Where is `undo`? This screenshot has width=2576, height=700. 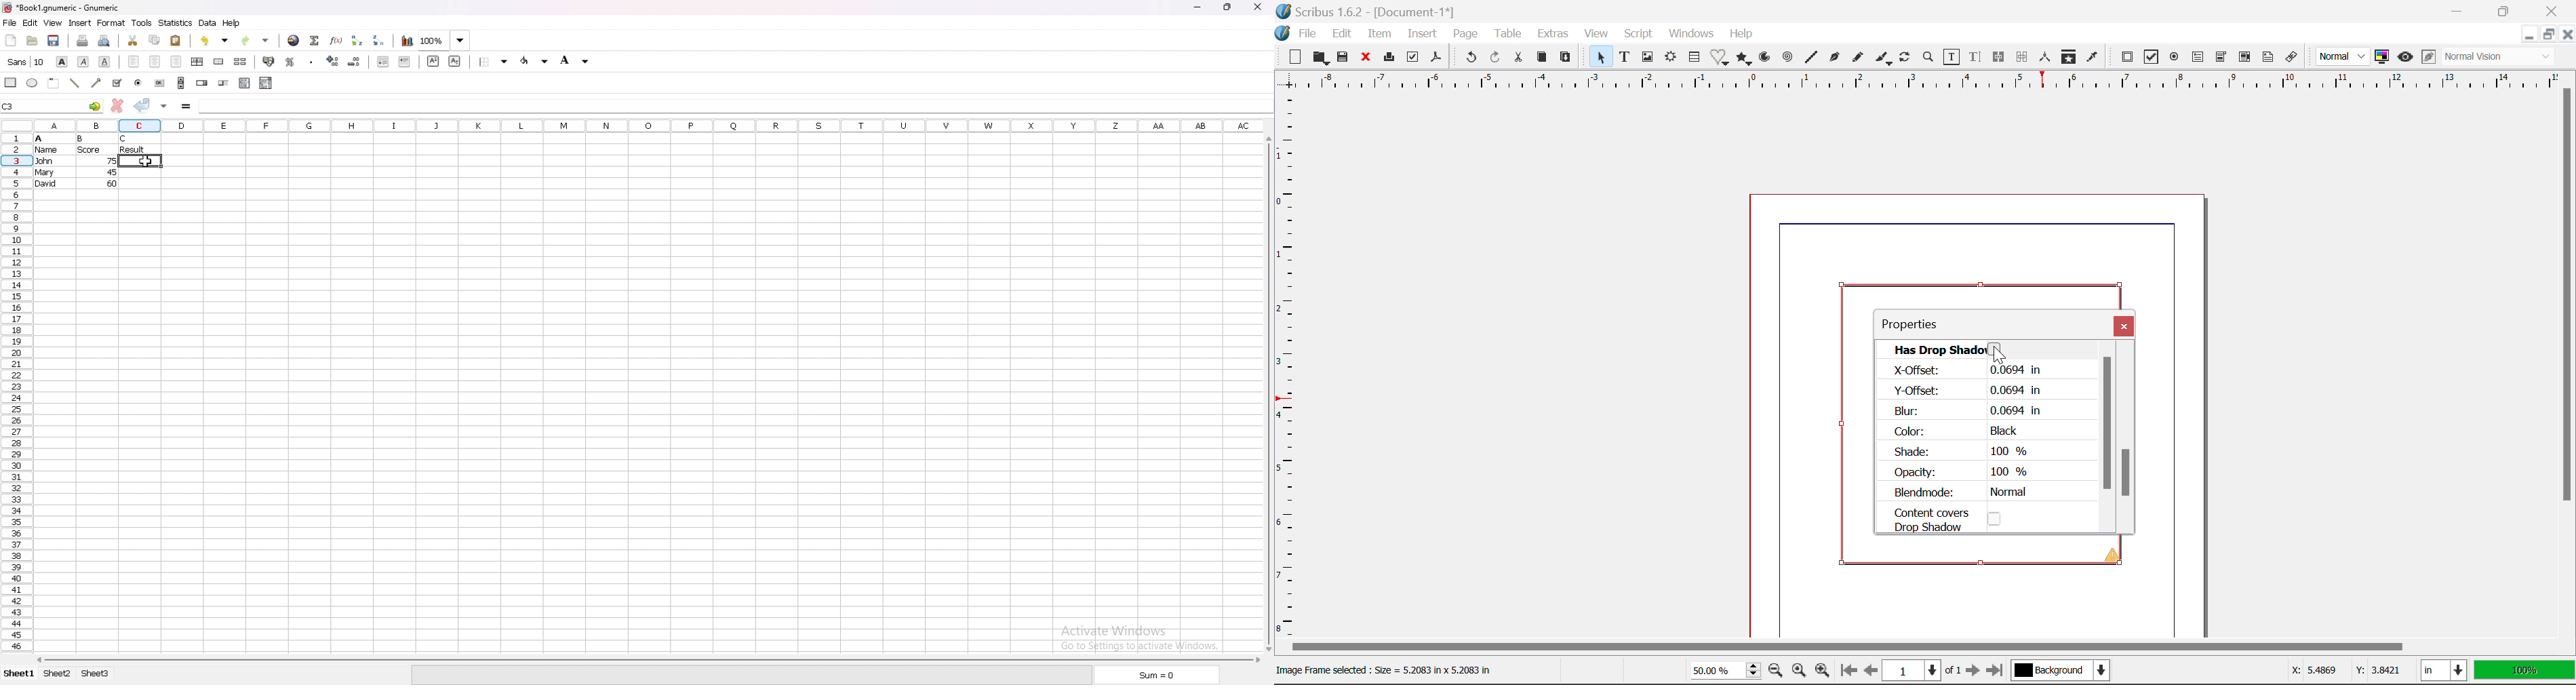
undo is located at coordinates (213, 42).